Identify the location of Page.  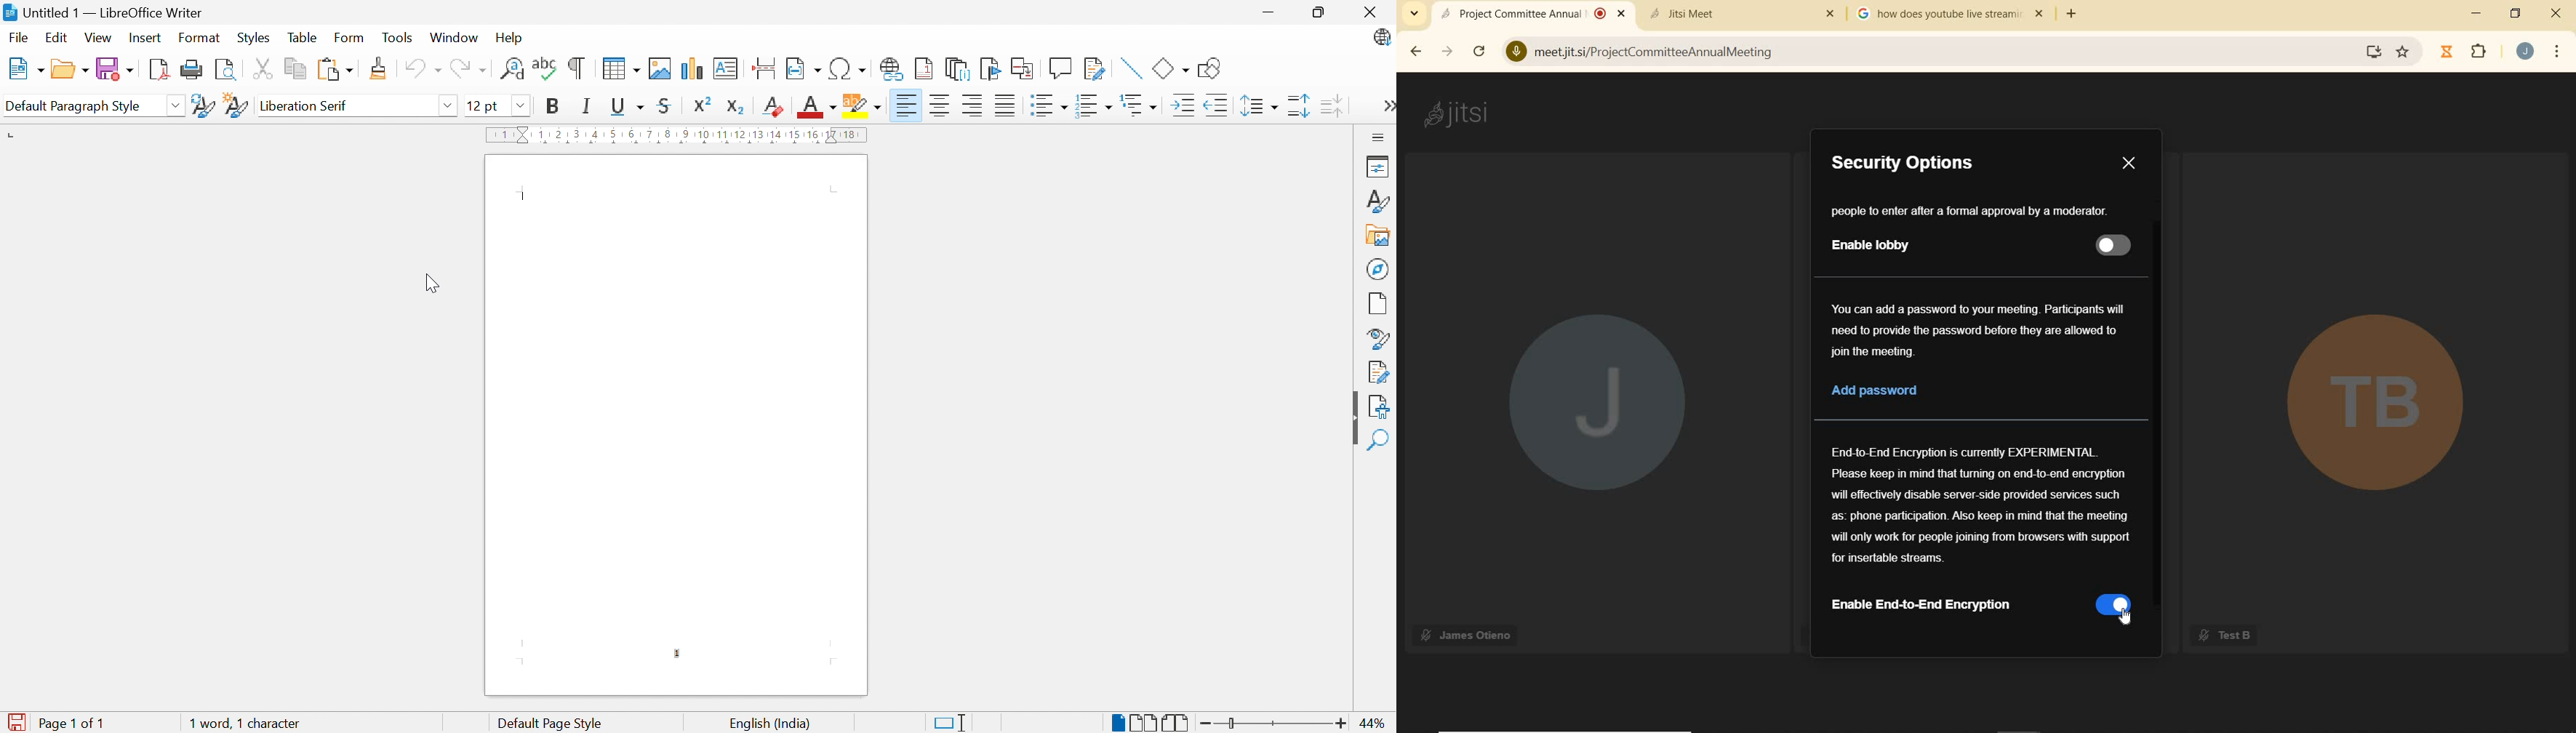
(1379, 304).